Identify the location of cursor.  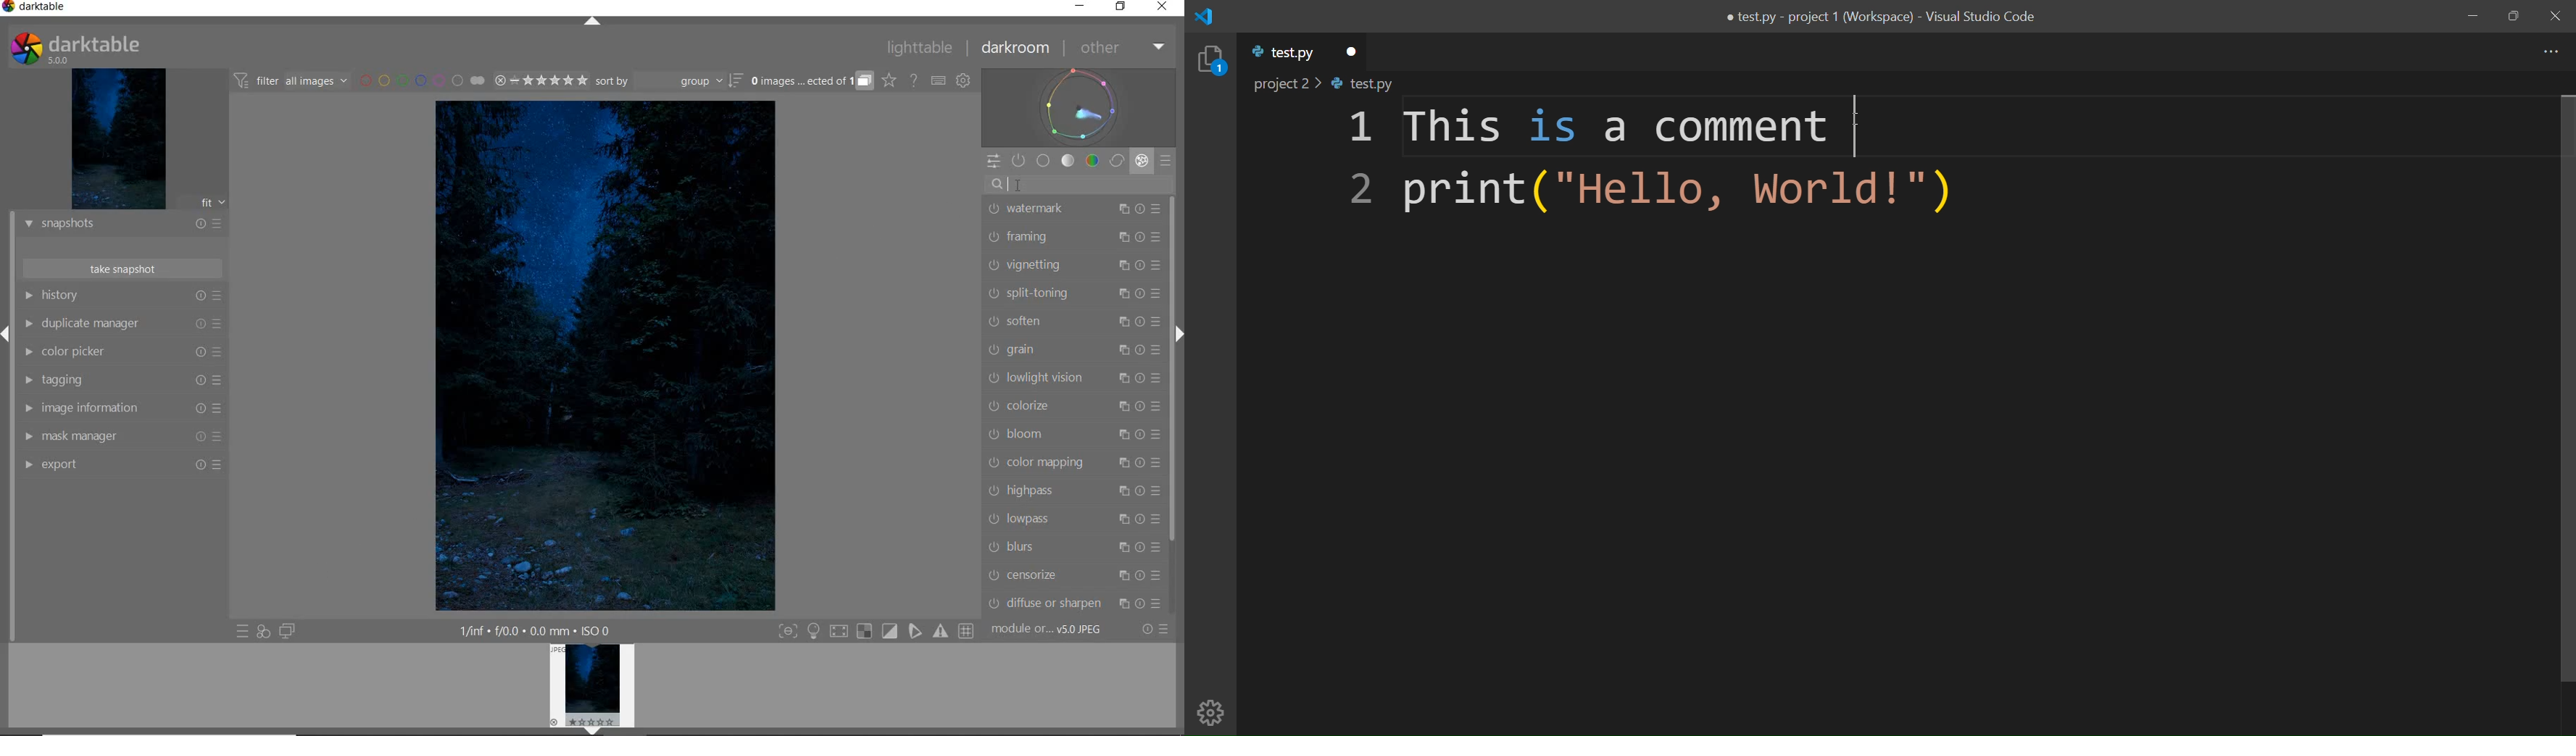
(1021, 184).